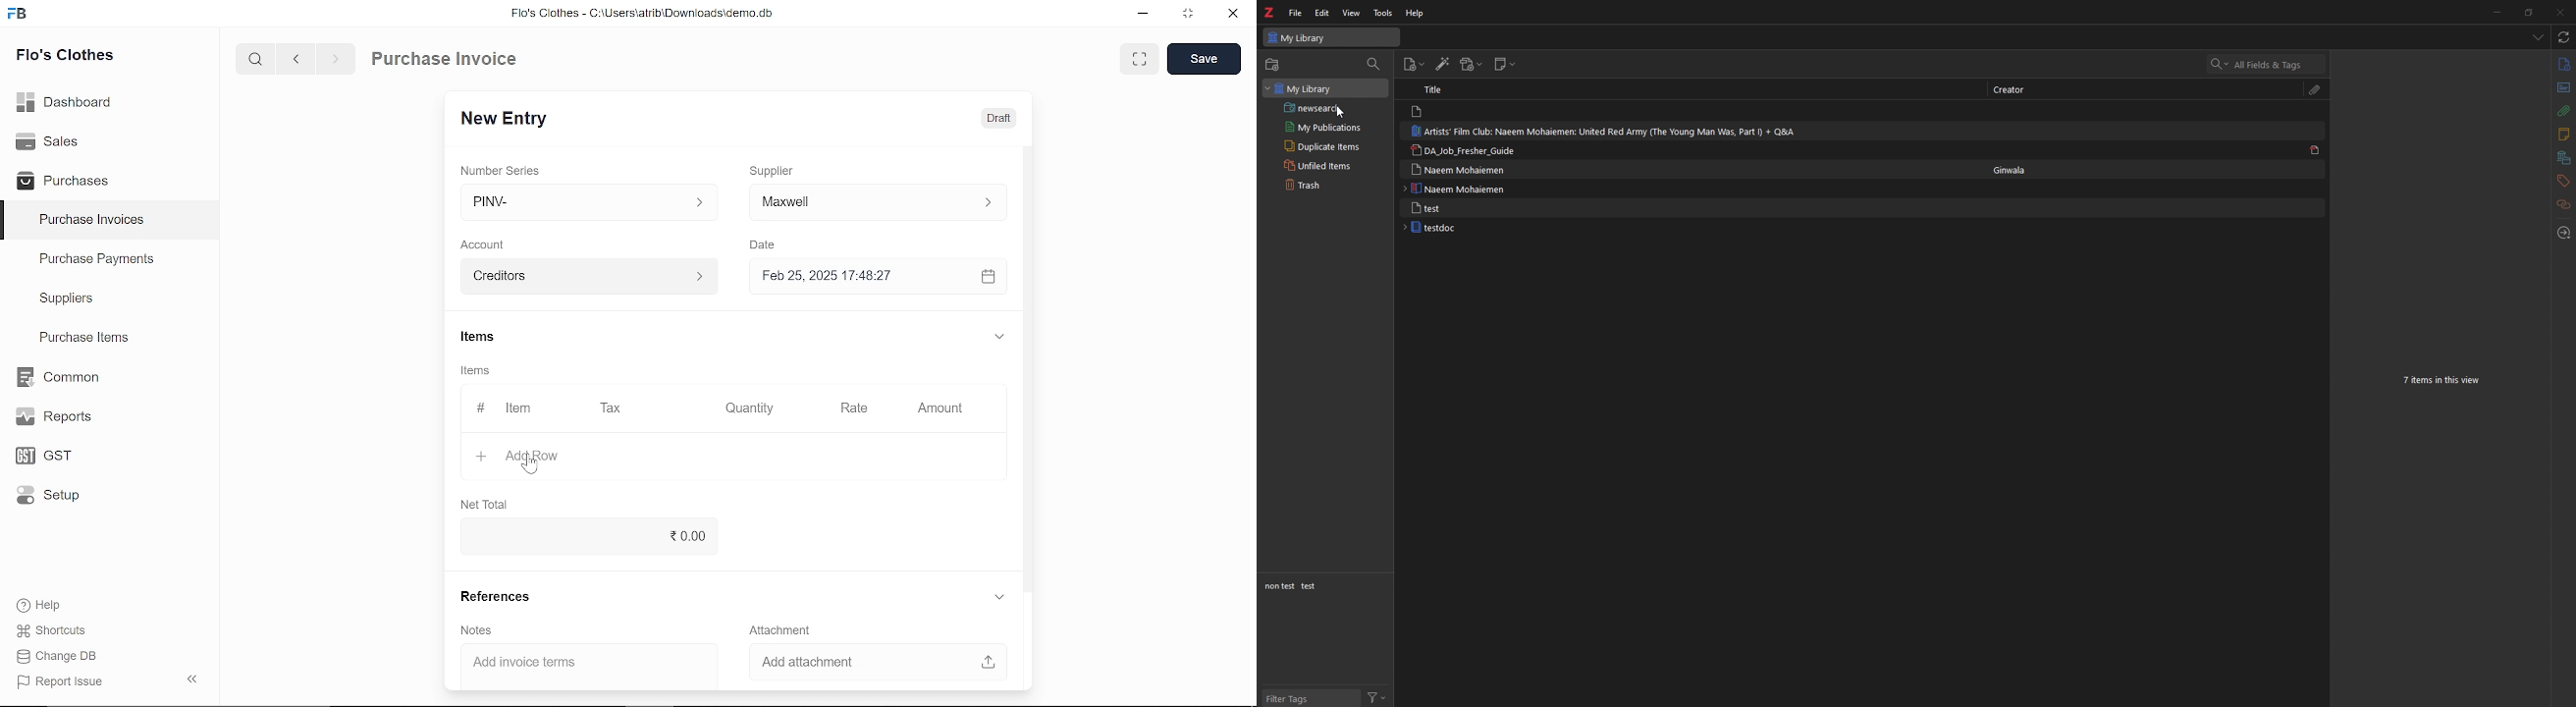 The height and width of the screenshot is (728, 2576). What do you see at coordinates (1504, 64) in the screenshot?
I see `new note` at bounding box center [1504, 64].